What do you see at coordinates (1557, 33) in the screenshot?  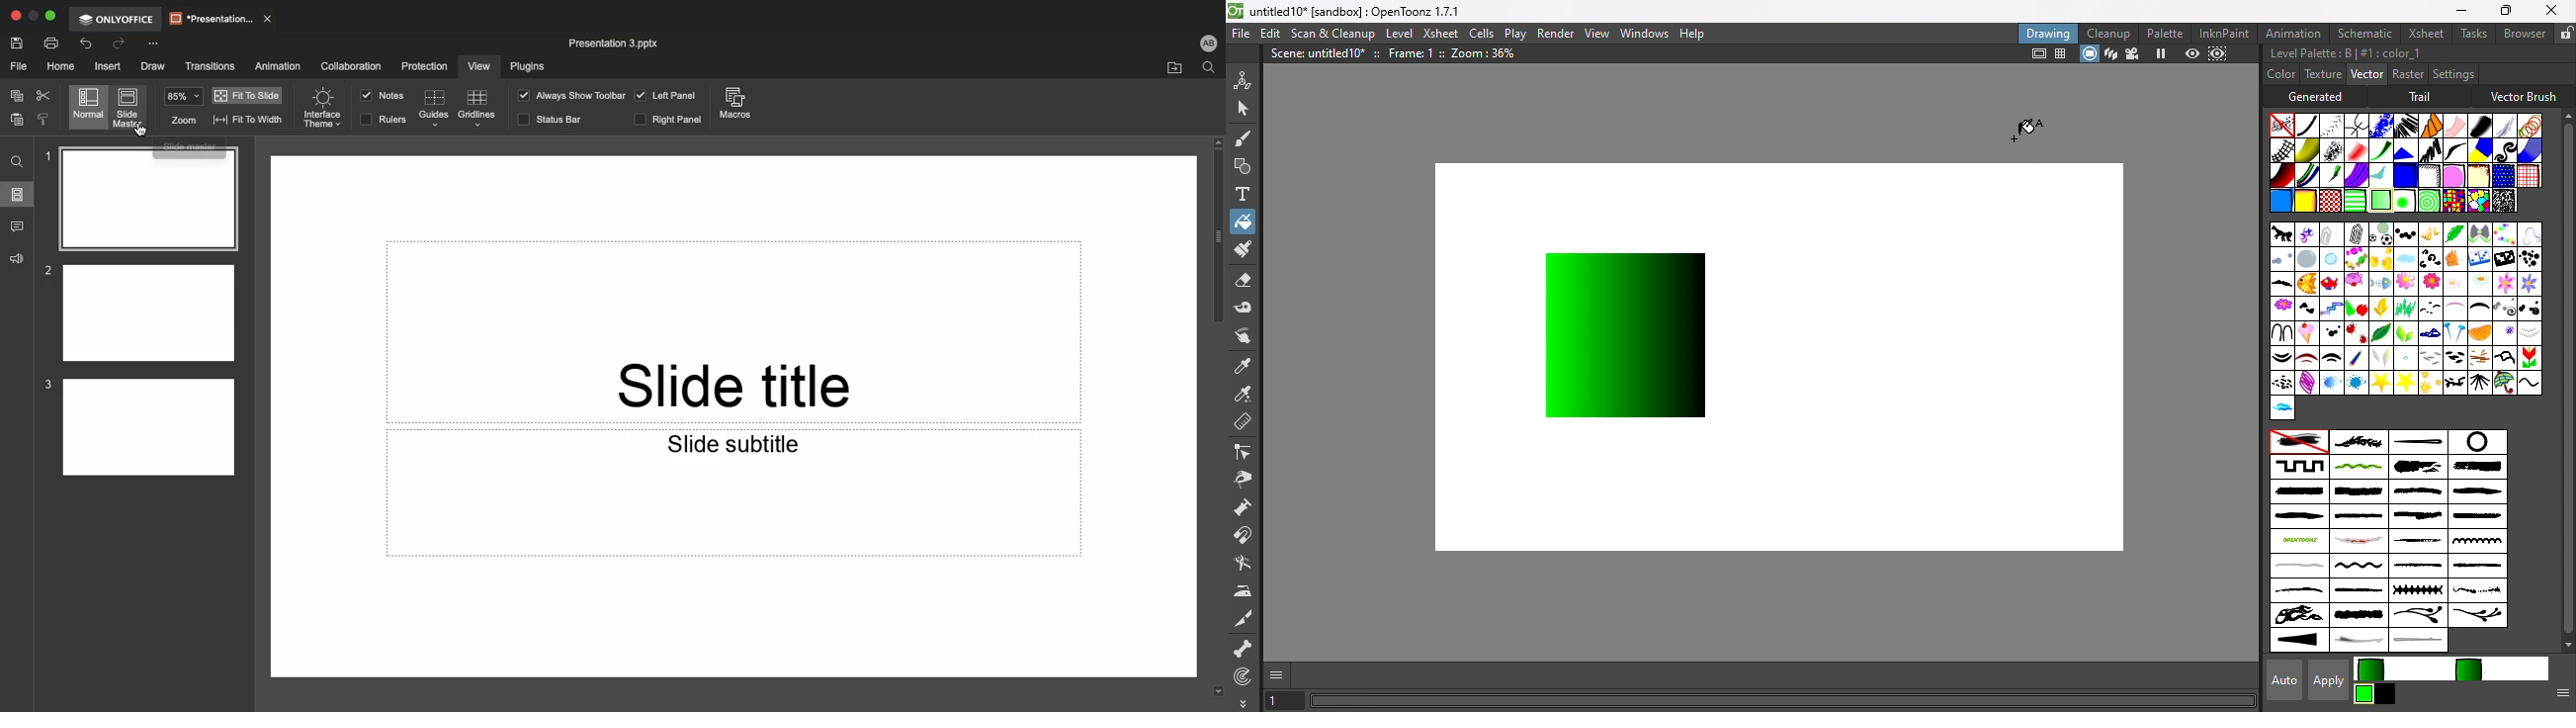 I see `Render` at bounding box center [1557, 33].